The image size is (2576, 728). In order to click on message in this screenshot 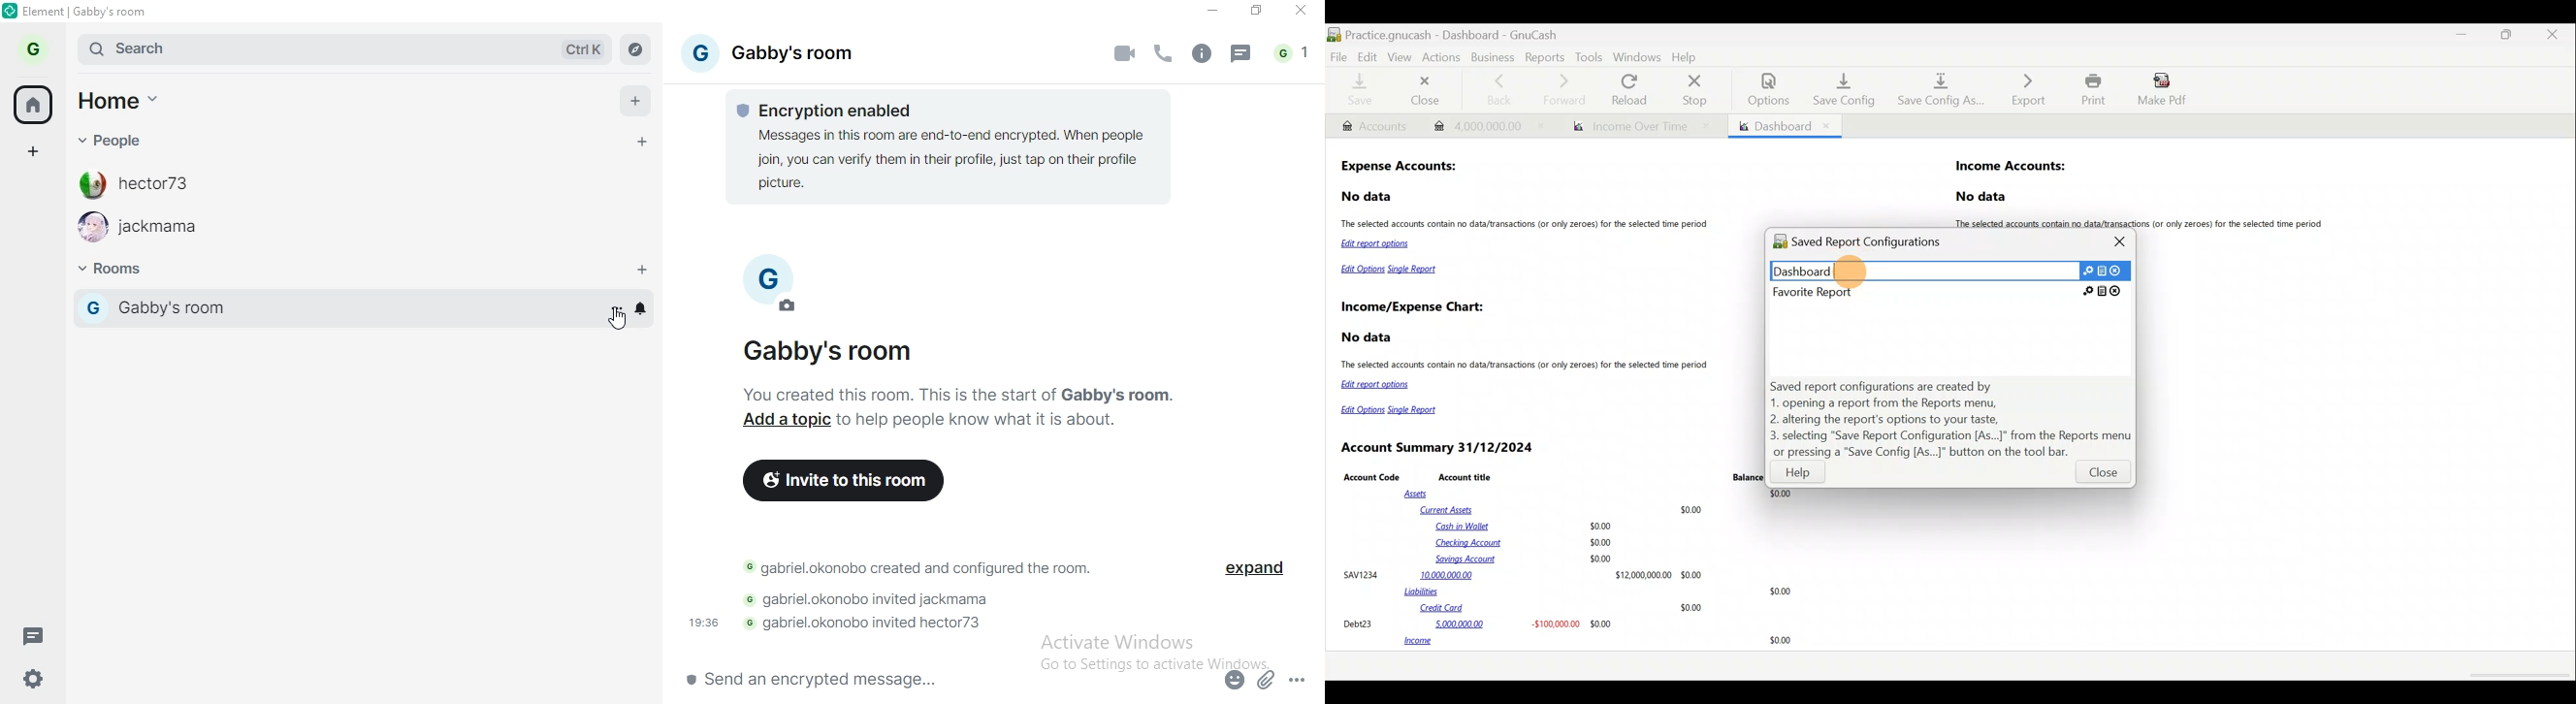, I will do `click(1245, 50)`.